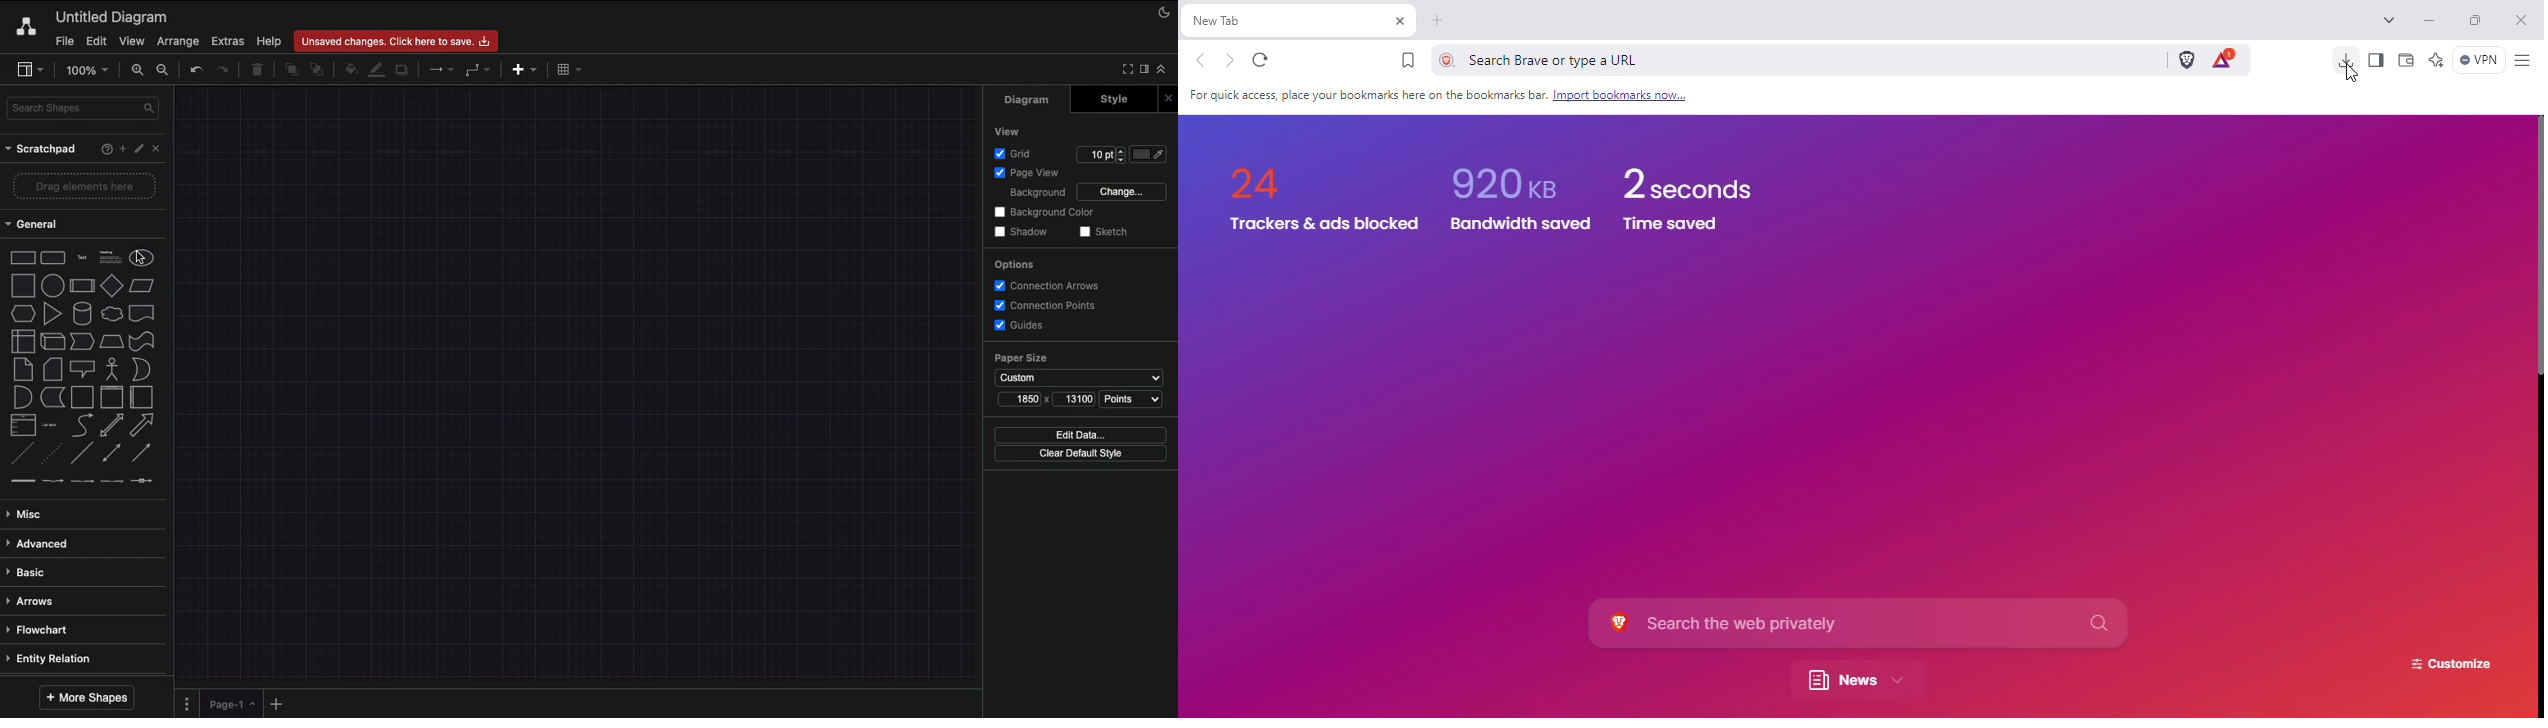  Describe the element at coordinates (1009, 130) in the screenshot. I see `View` at that location.